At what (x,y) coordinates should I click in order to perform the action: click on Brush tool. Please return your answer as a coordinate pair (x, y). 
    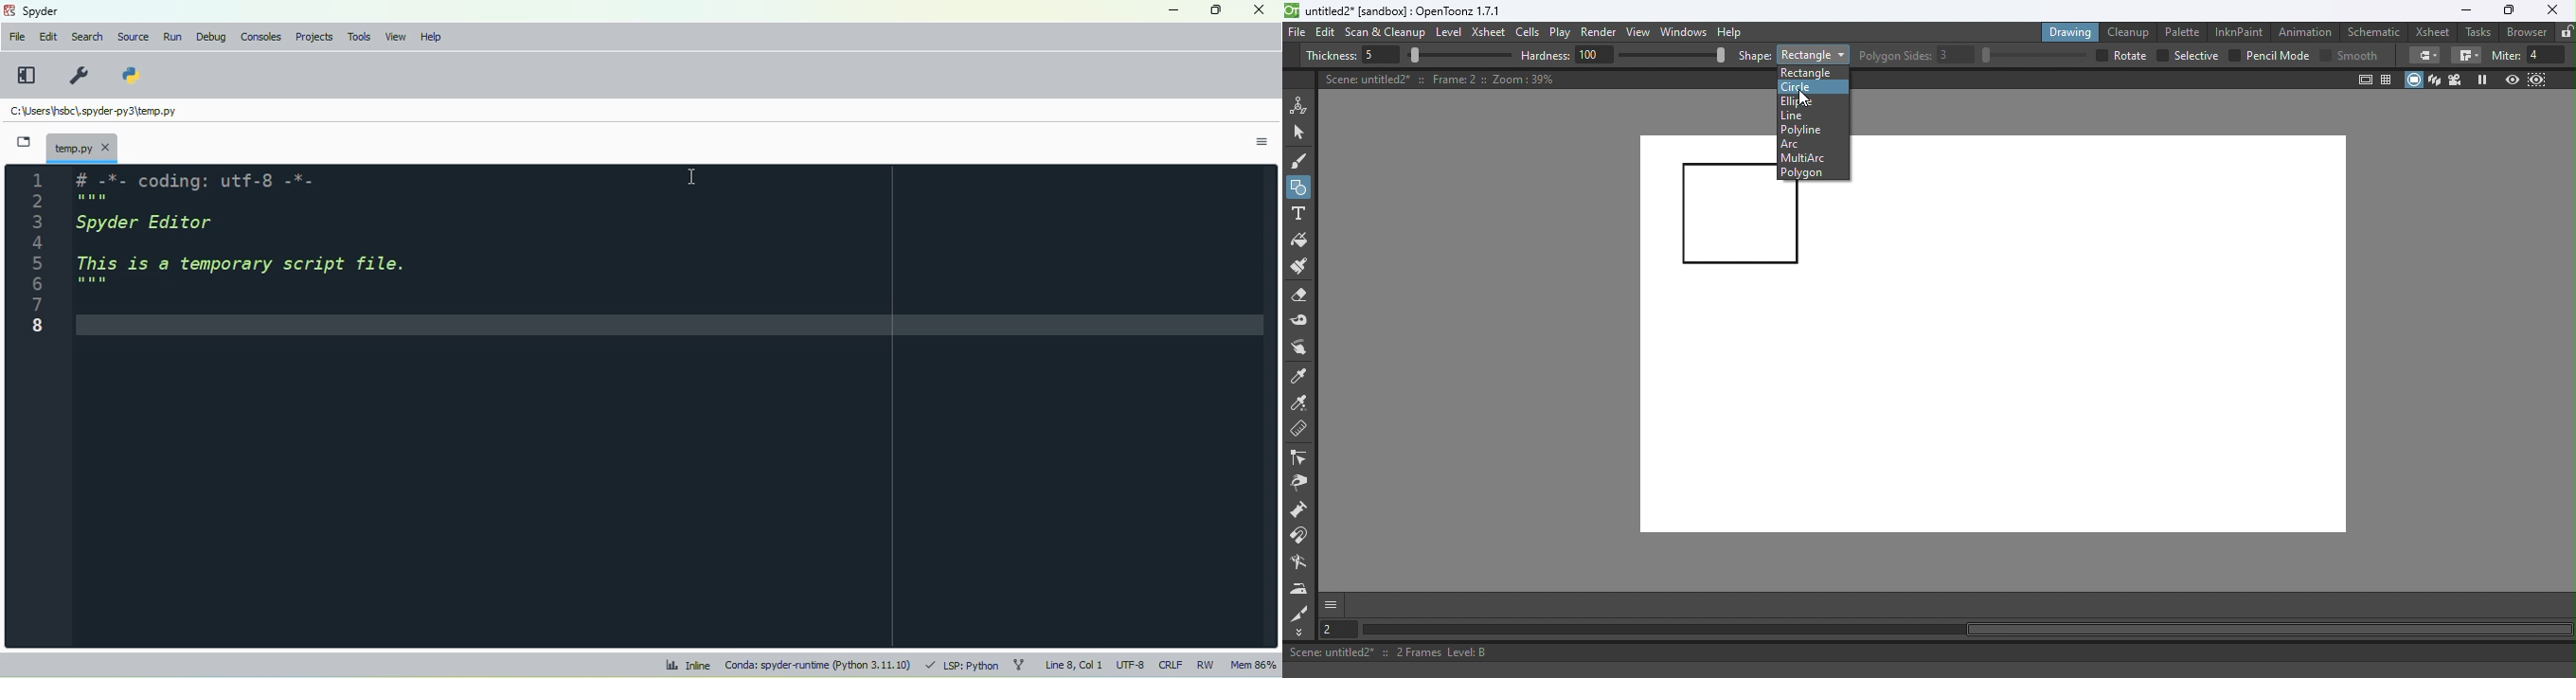
    Looking at the image, I should click on (1303, 160).